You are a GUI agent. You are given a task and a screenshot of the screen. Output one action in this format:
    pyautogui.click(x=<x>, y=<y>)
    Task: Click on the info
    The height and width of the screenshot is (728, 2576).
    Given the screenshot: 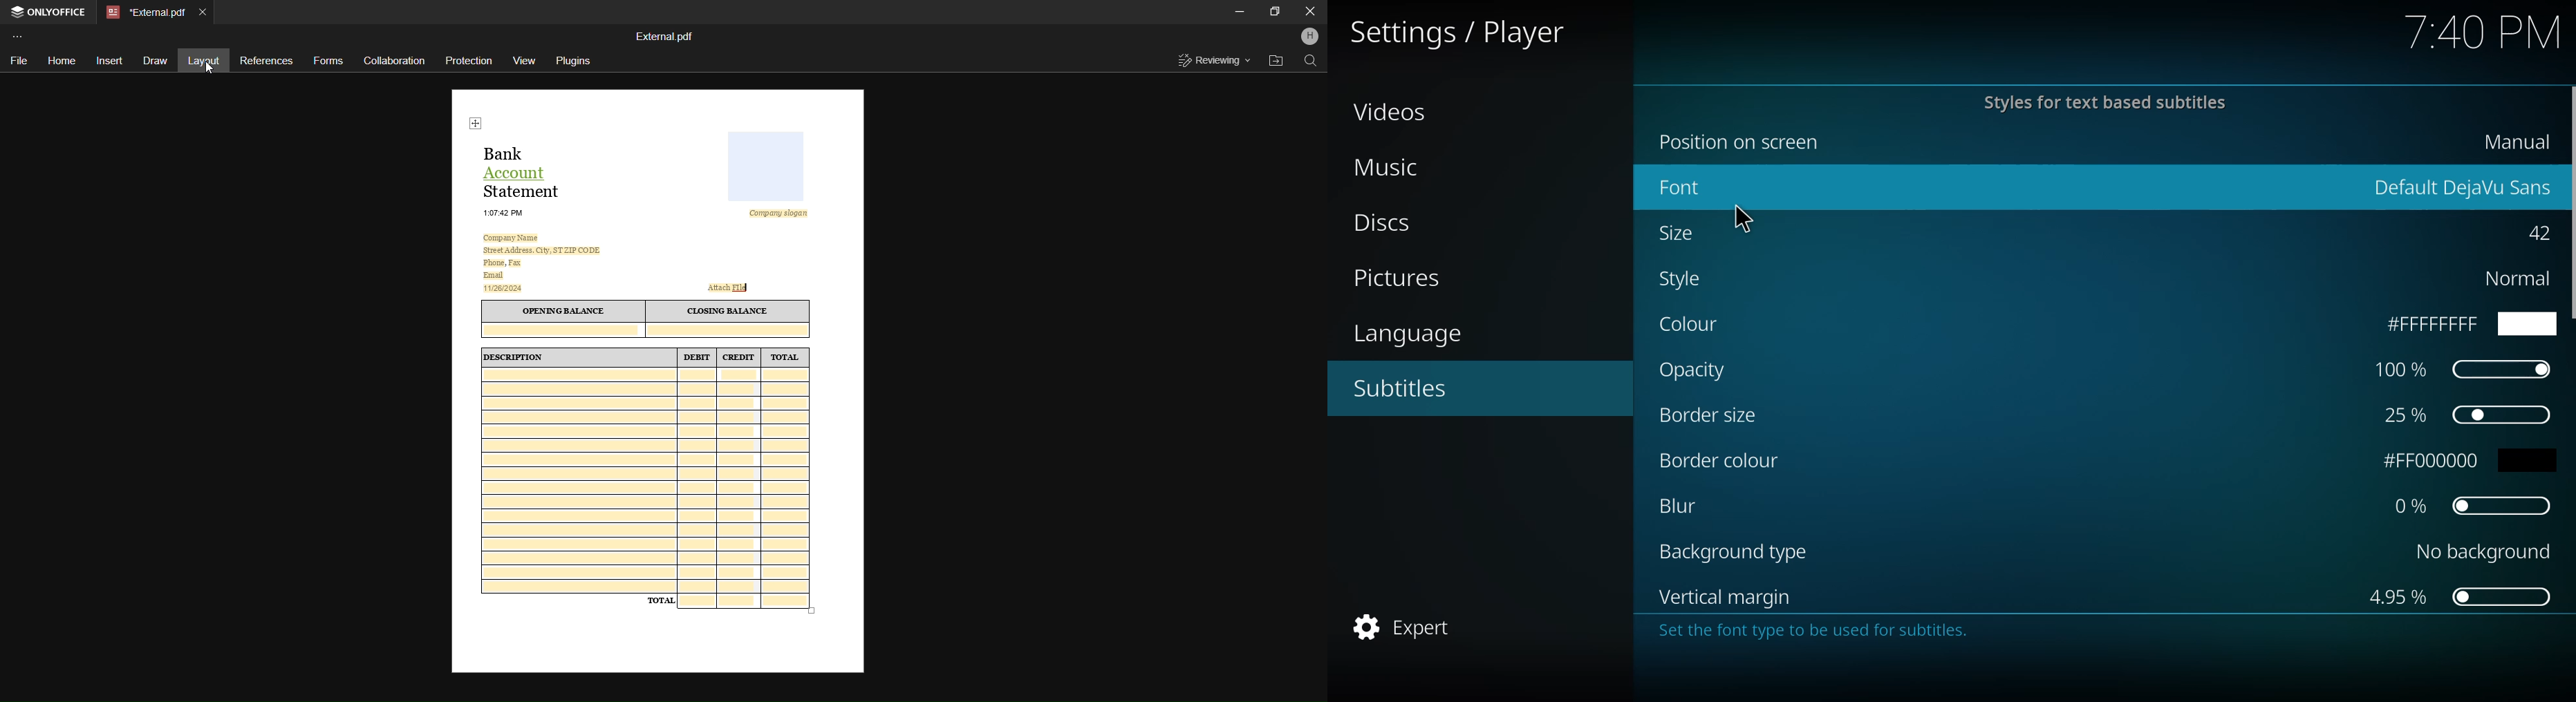 What is the action you would take?
    pyautogui.click(x=2094, y=634)
    